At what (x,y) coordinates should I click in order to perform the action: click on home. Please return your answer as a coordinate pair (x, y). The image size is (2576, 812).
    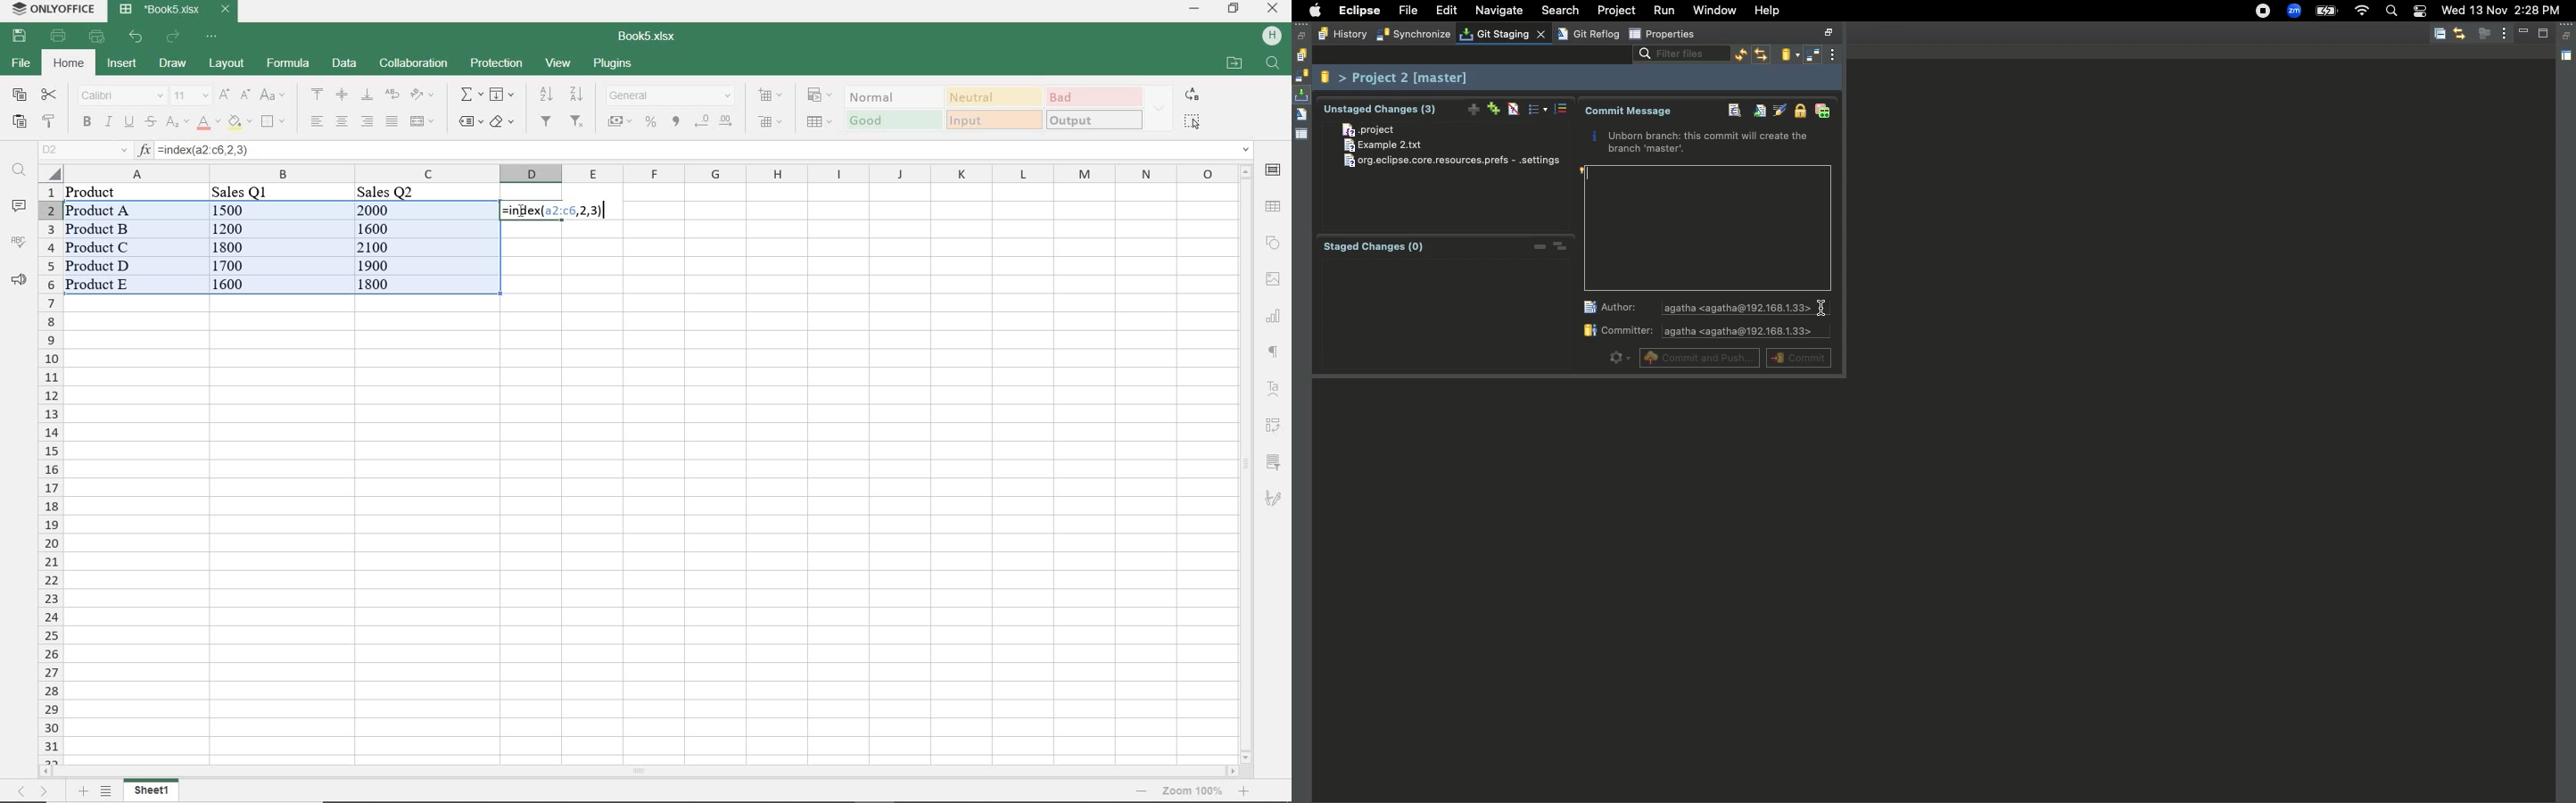
    Looking at the image, I should click on (70, 65).